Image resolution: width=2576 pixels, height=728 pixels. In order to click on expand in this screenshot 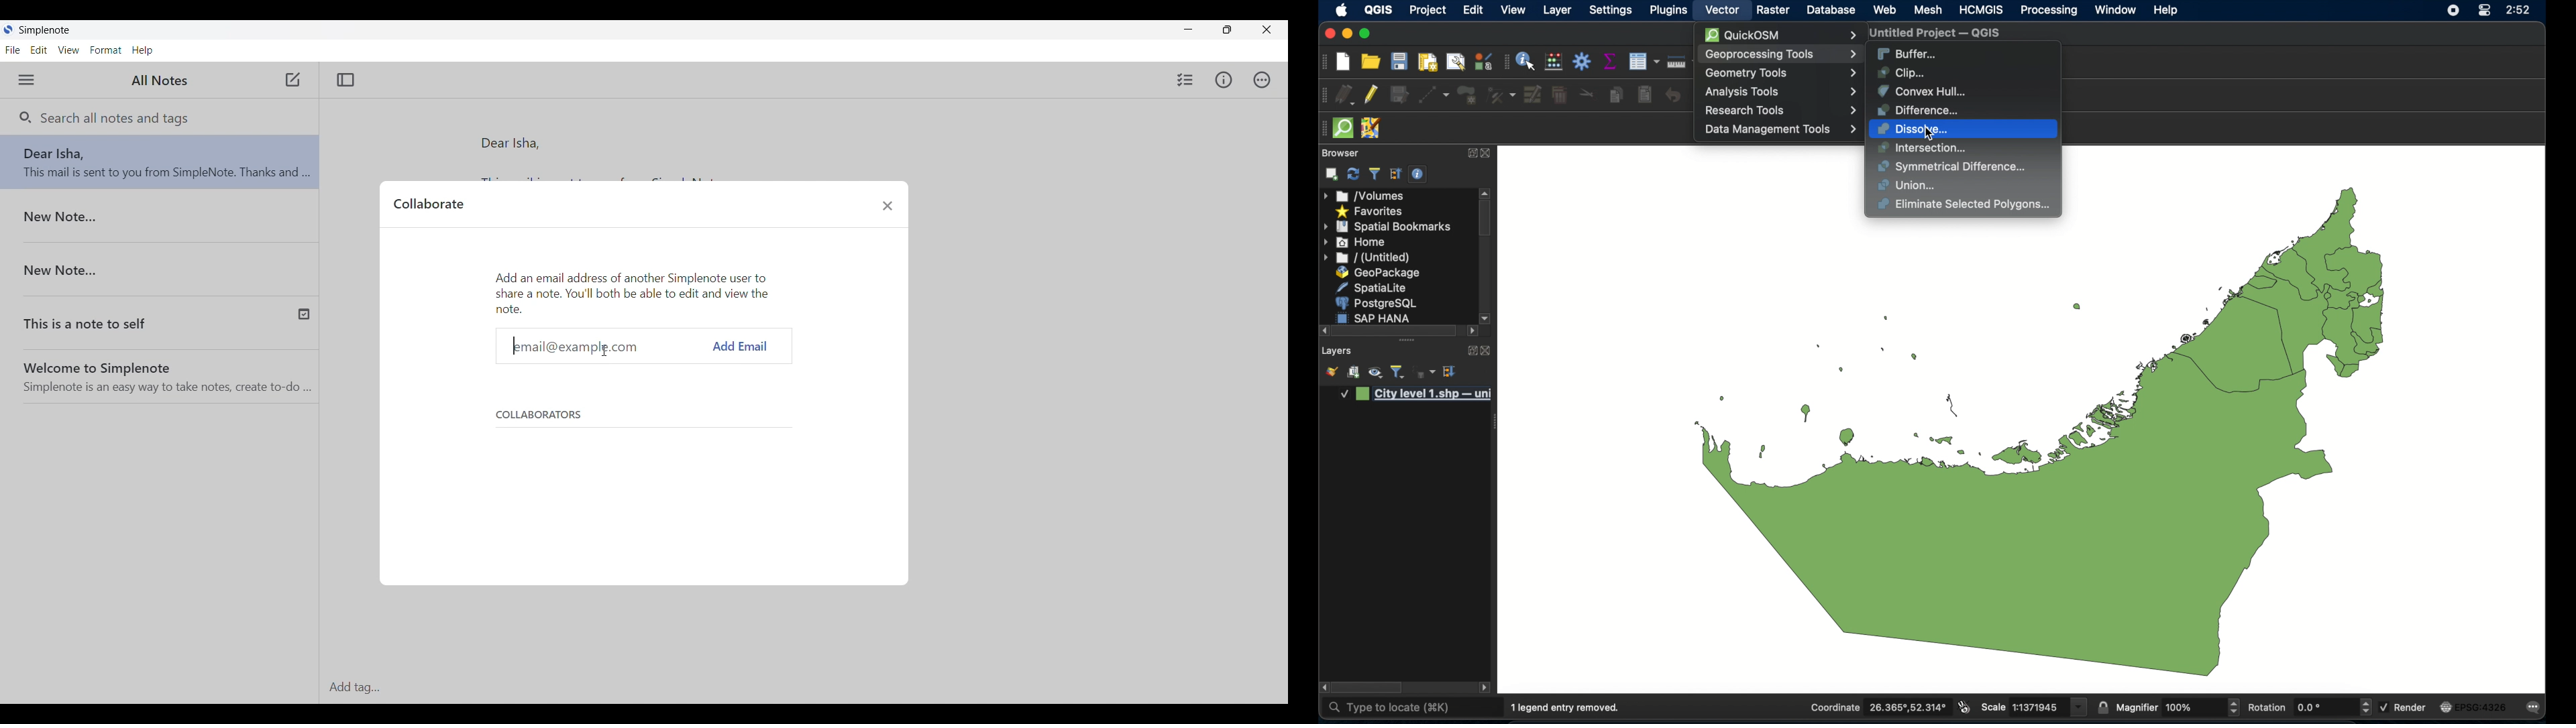, I will do `click(1468, 349)`.